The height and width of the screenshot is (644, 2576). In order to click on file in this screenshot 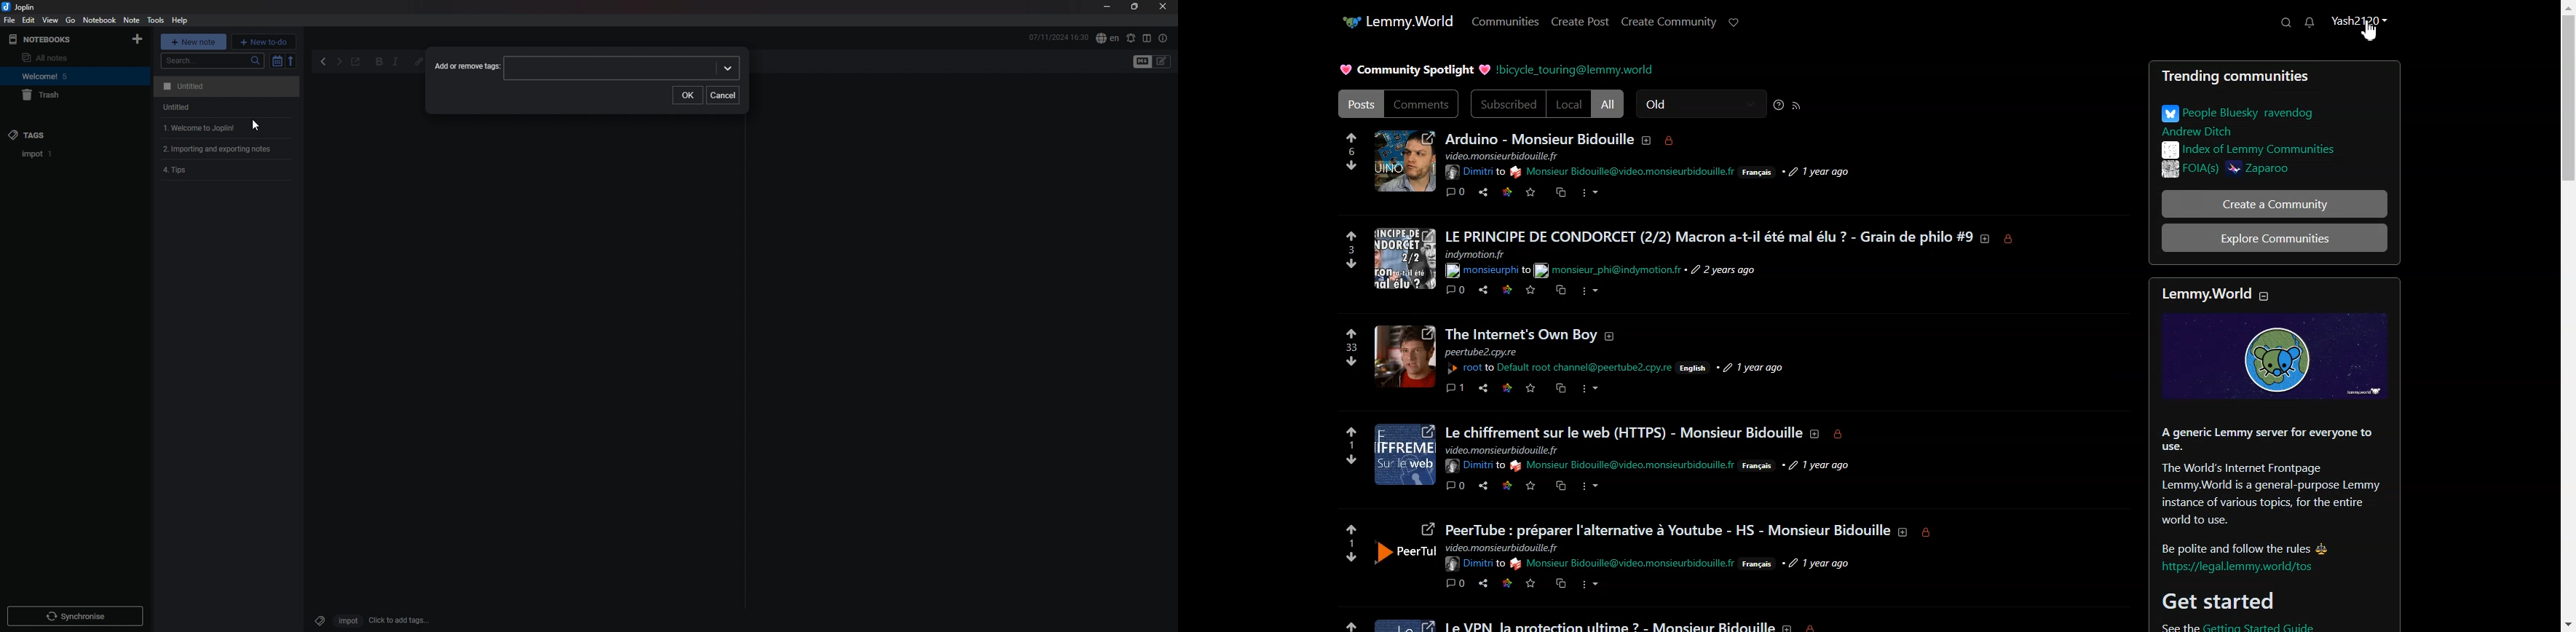, I will do `click(10, 20)`.